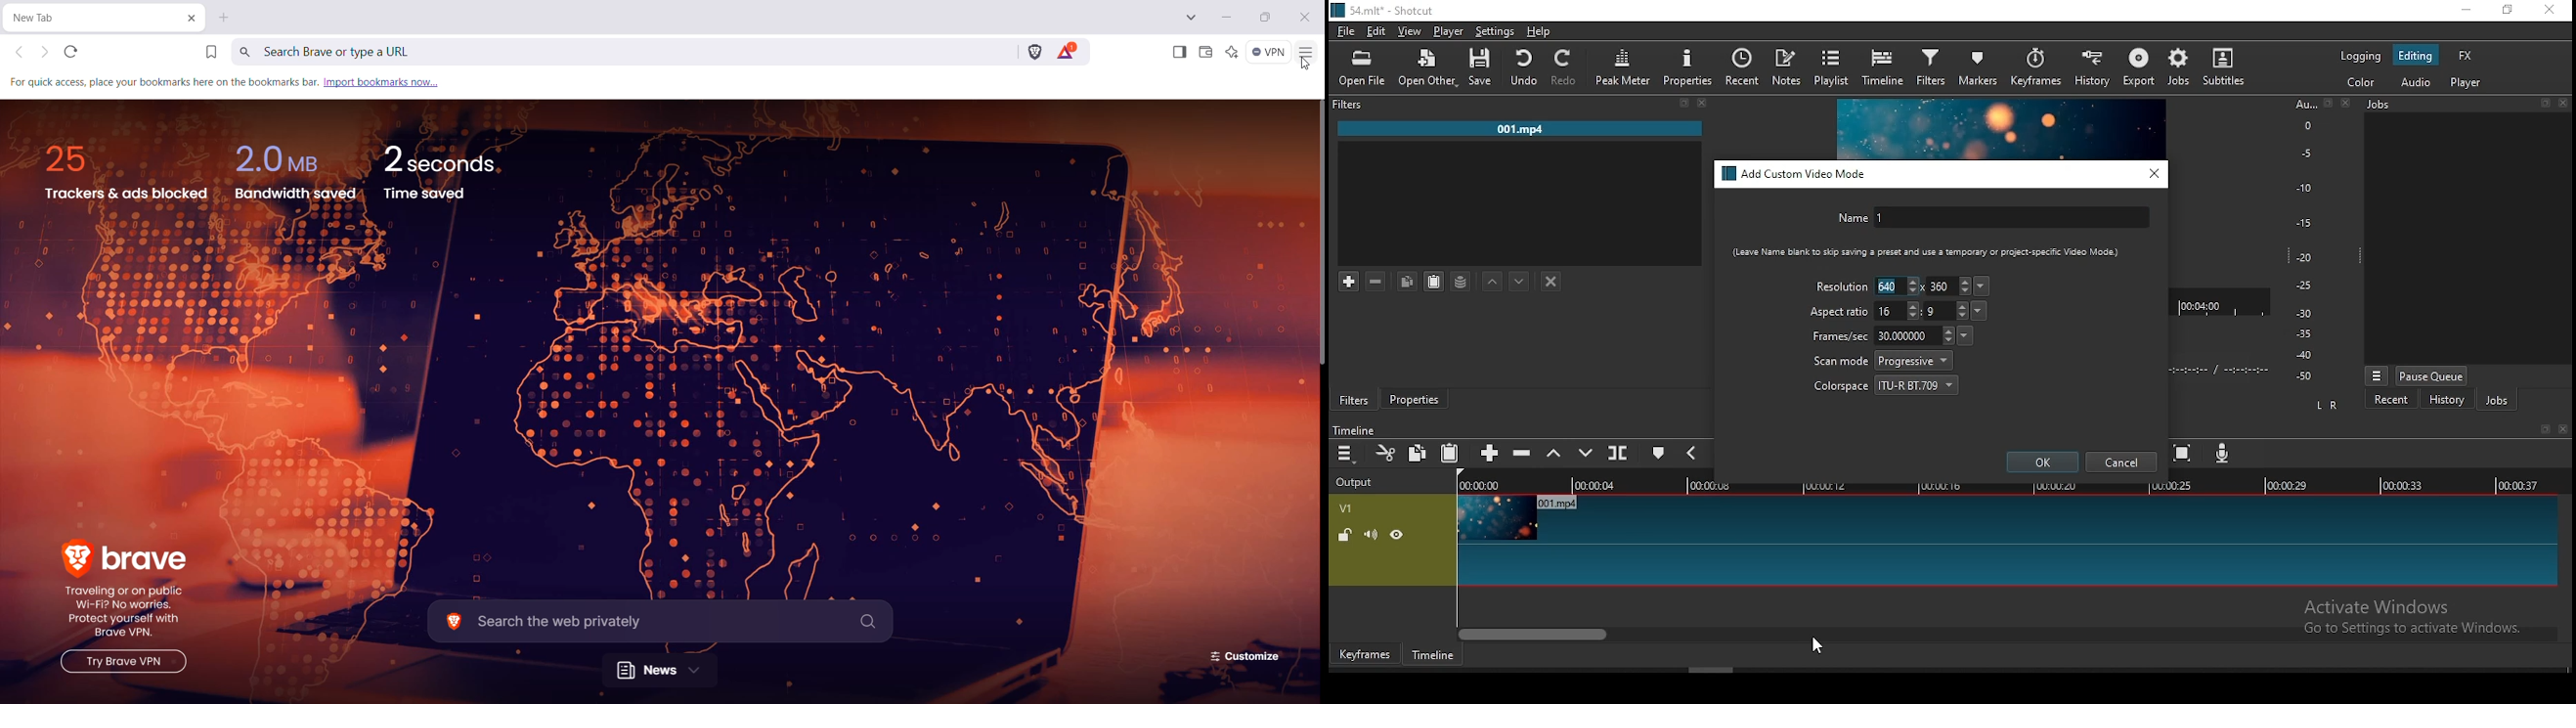 The width and height of the screenshot is (2576, 728). Describe the element at coordinates (2223, 453) in the screenshot. I see `record audio` at that location.